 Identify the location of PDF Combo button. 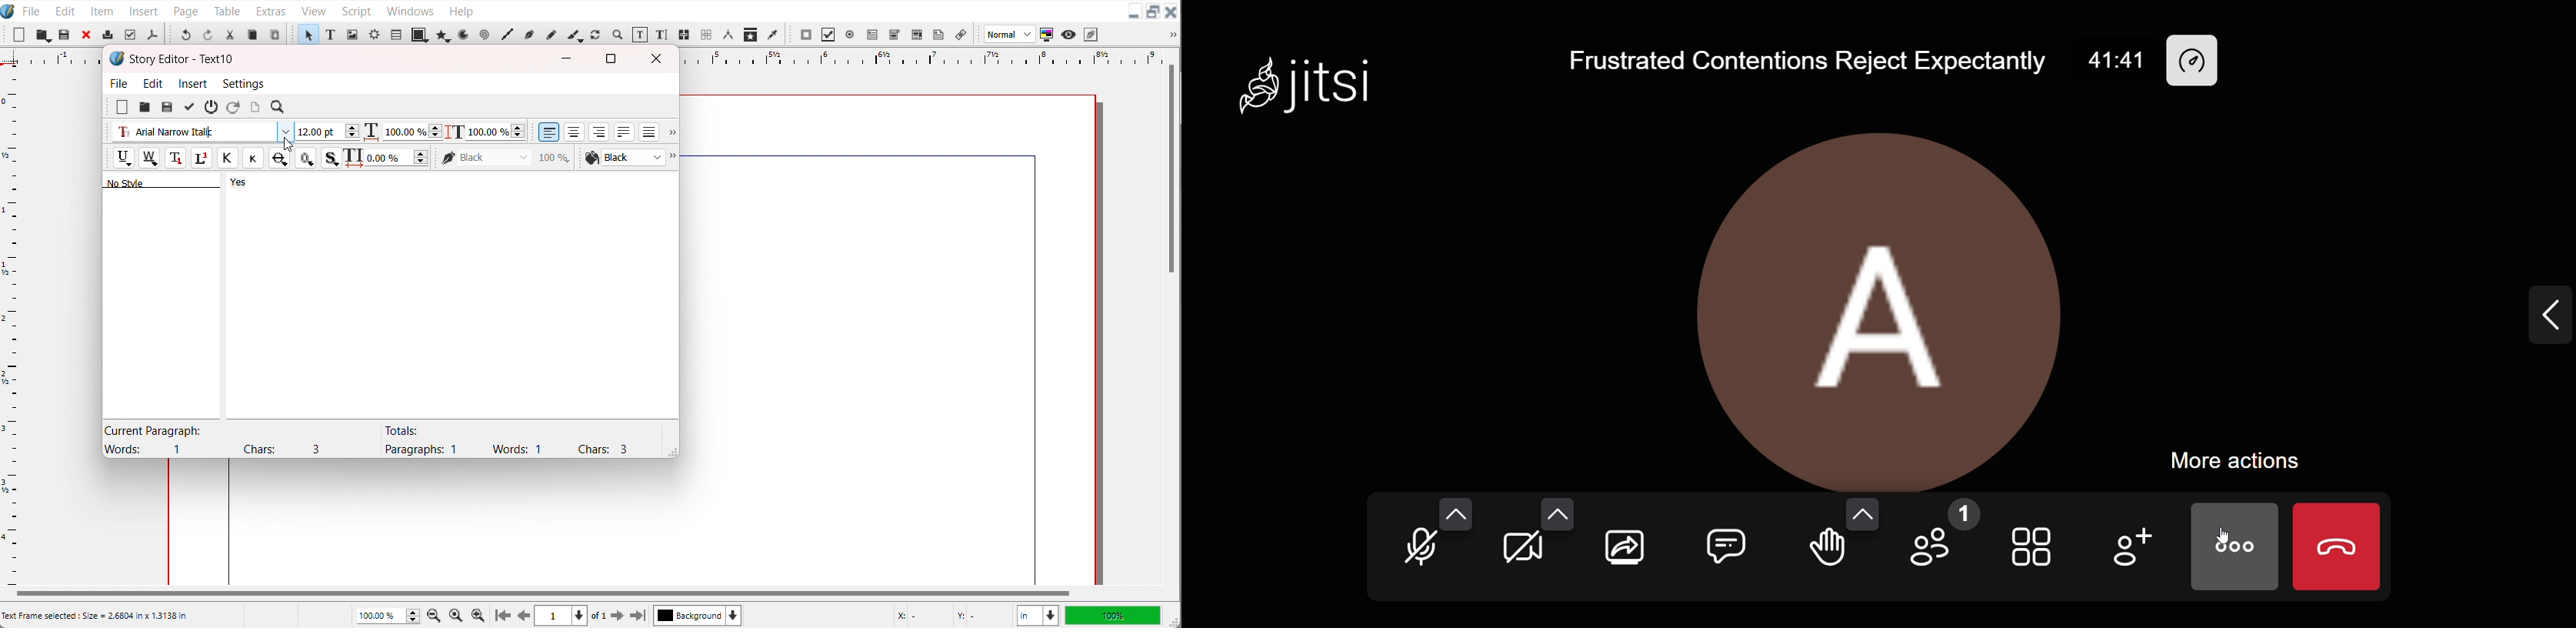
(894, 35).